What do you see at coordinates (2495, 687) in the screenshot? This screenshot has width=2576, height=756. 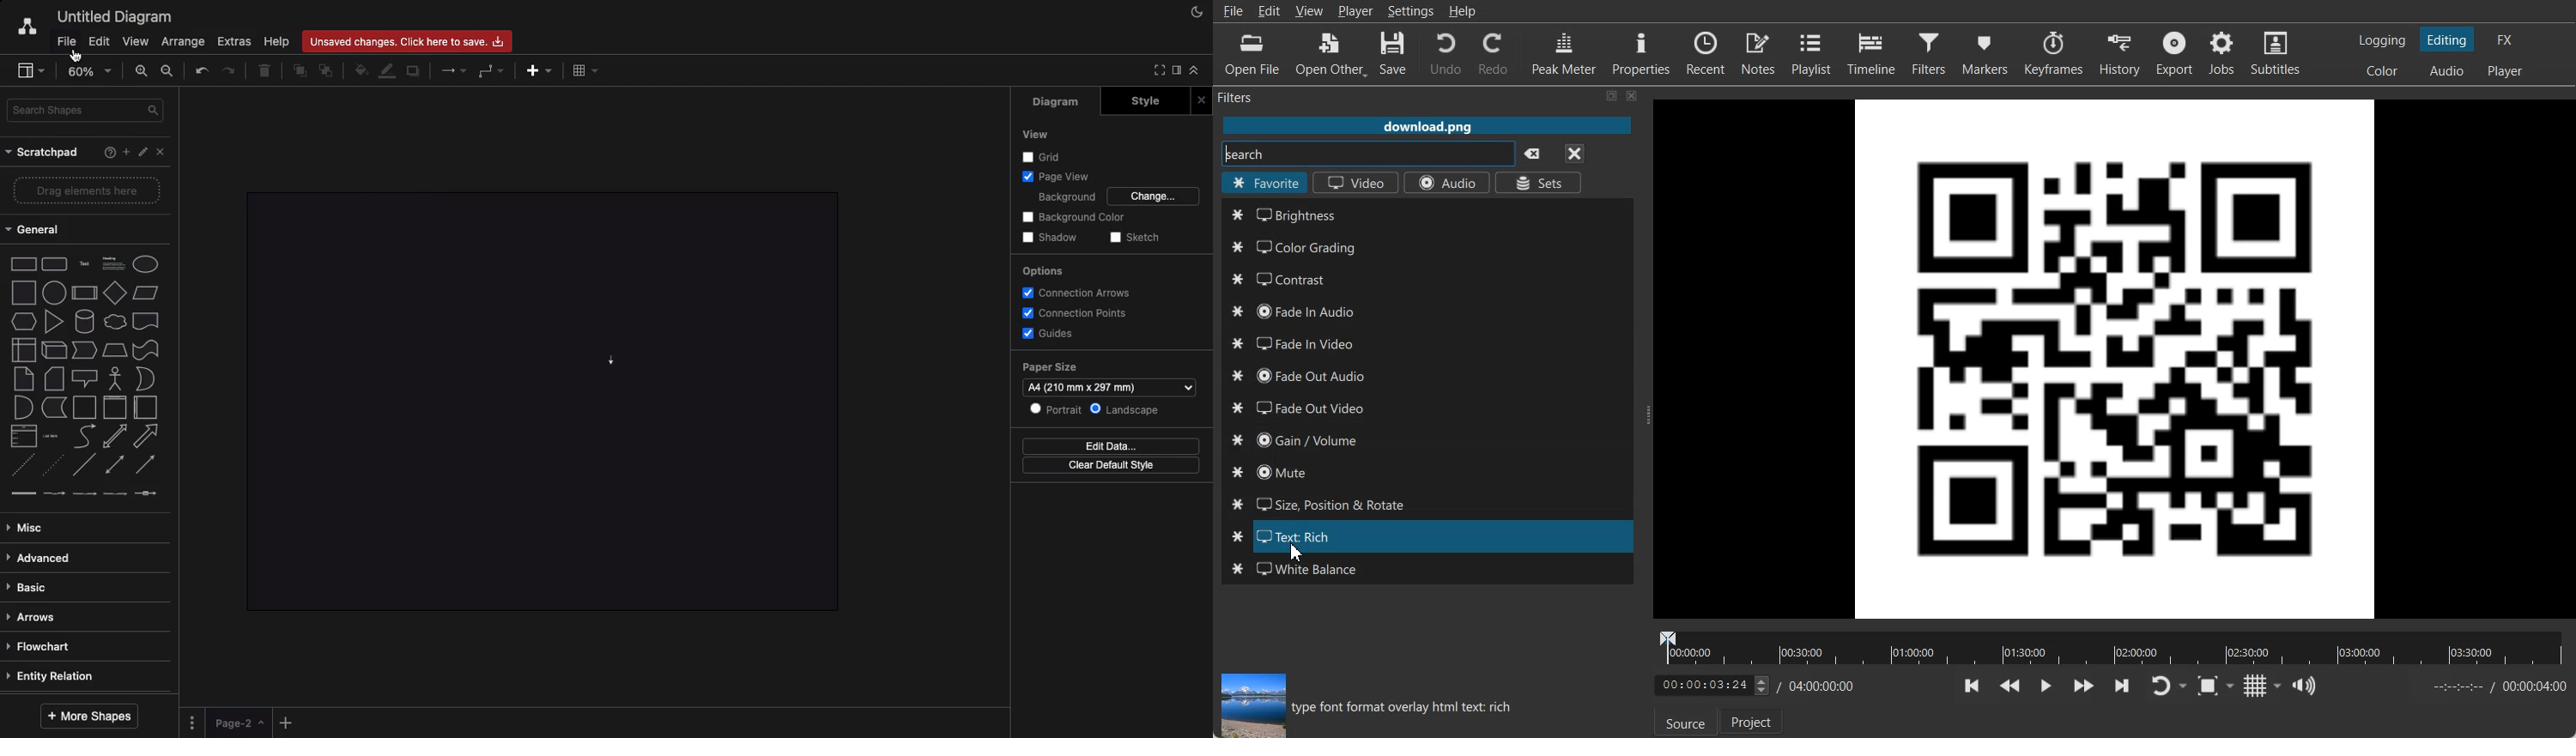 I see `End time ` at bounding box center [2495, 687].